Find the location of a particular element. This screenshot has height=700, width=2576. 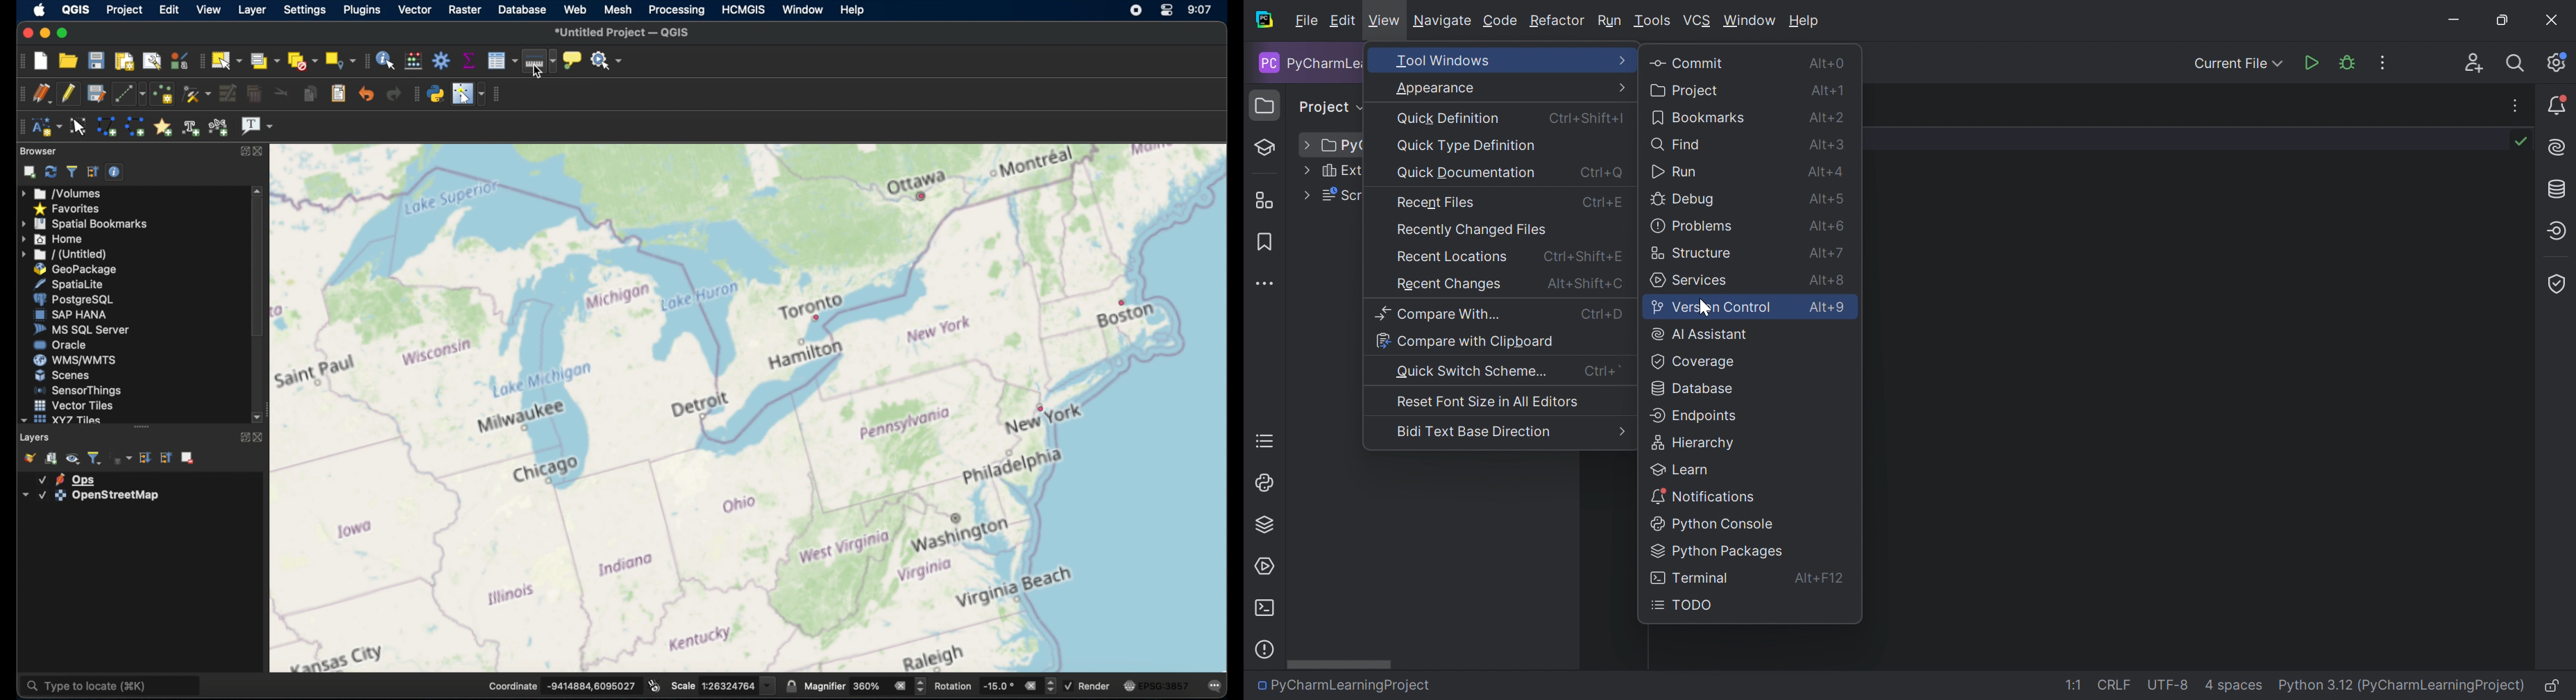

expand all is located at coordinates (146, 458).